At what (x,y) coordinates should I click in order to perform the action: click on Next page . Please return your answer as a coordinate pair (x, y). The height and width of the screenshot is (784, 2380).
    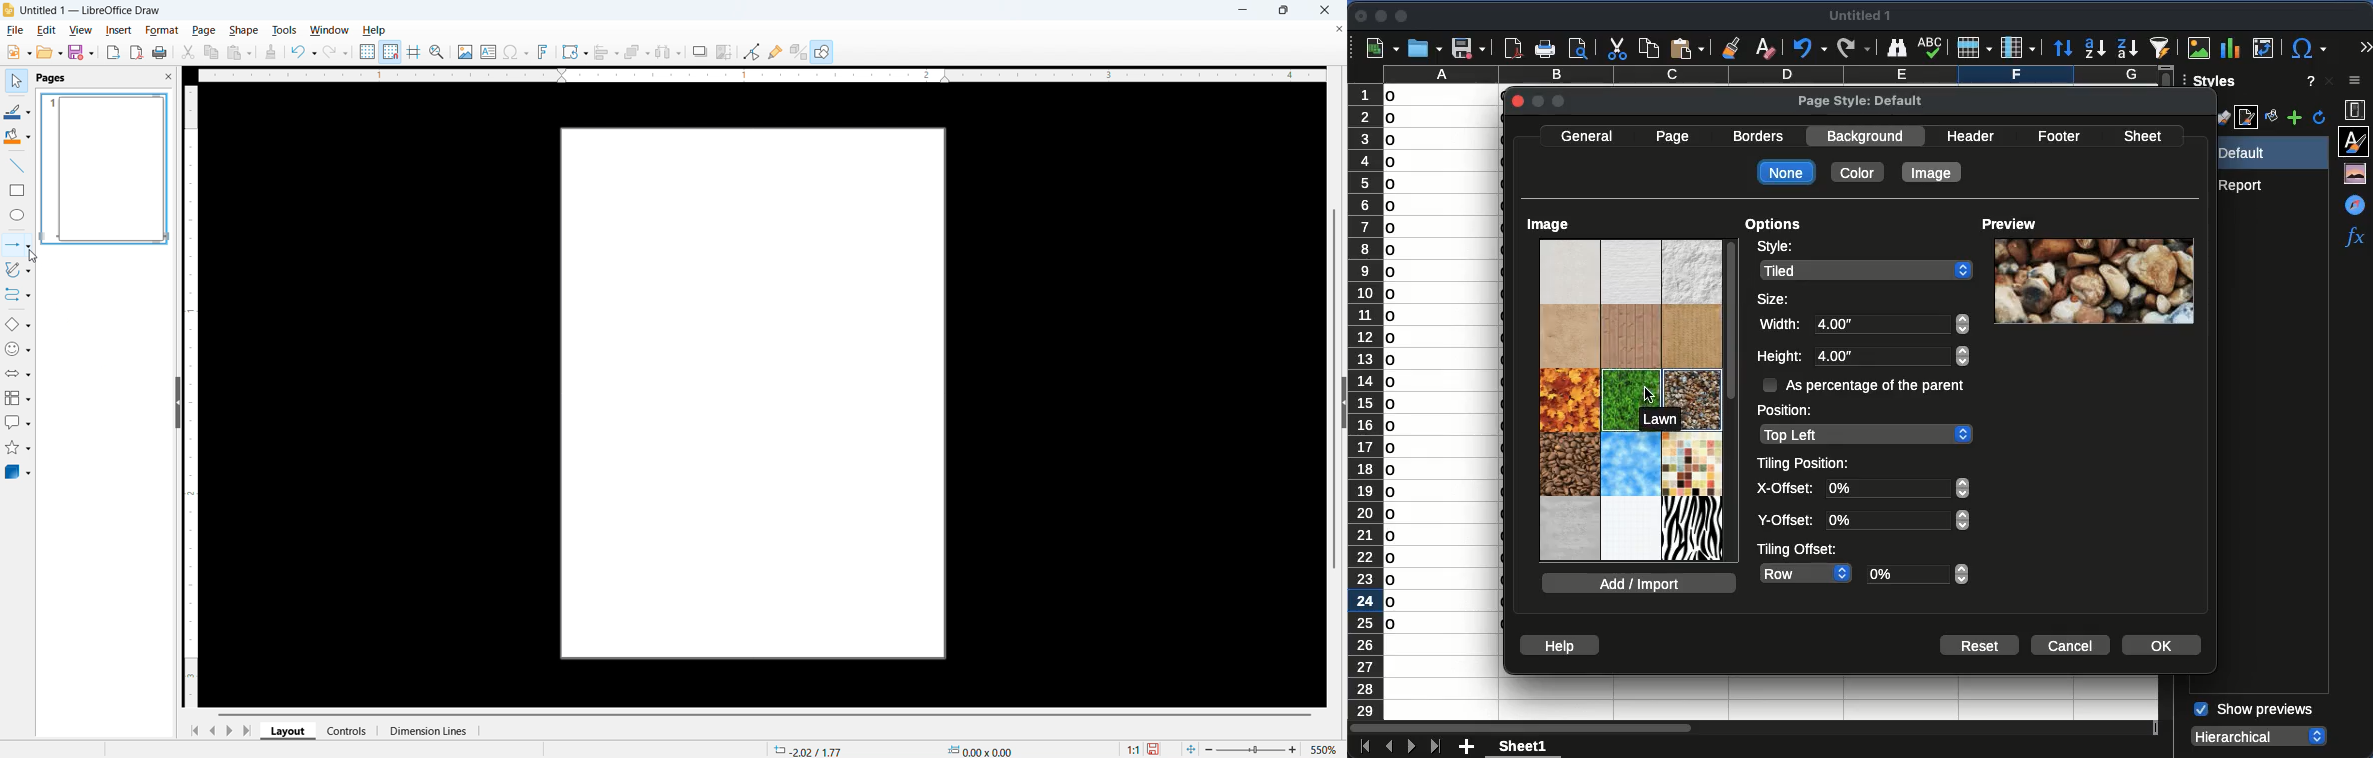
    Looking at the image, I should click on (229, 731).